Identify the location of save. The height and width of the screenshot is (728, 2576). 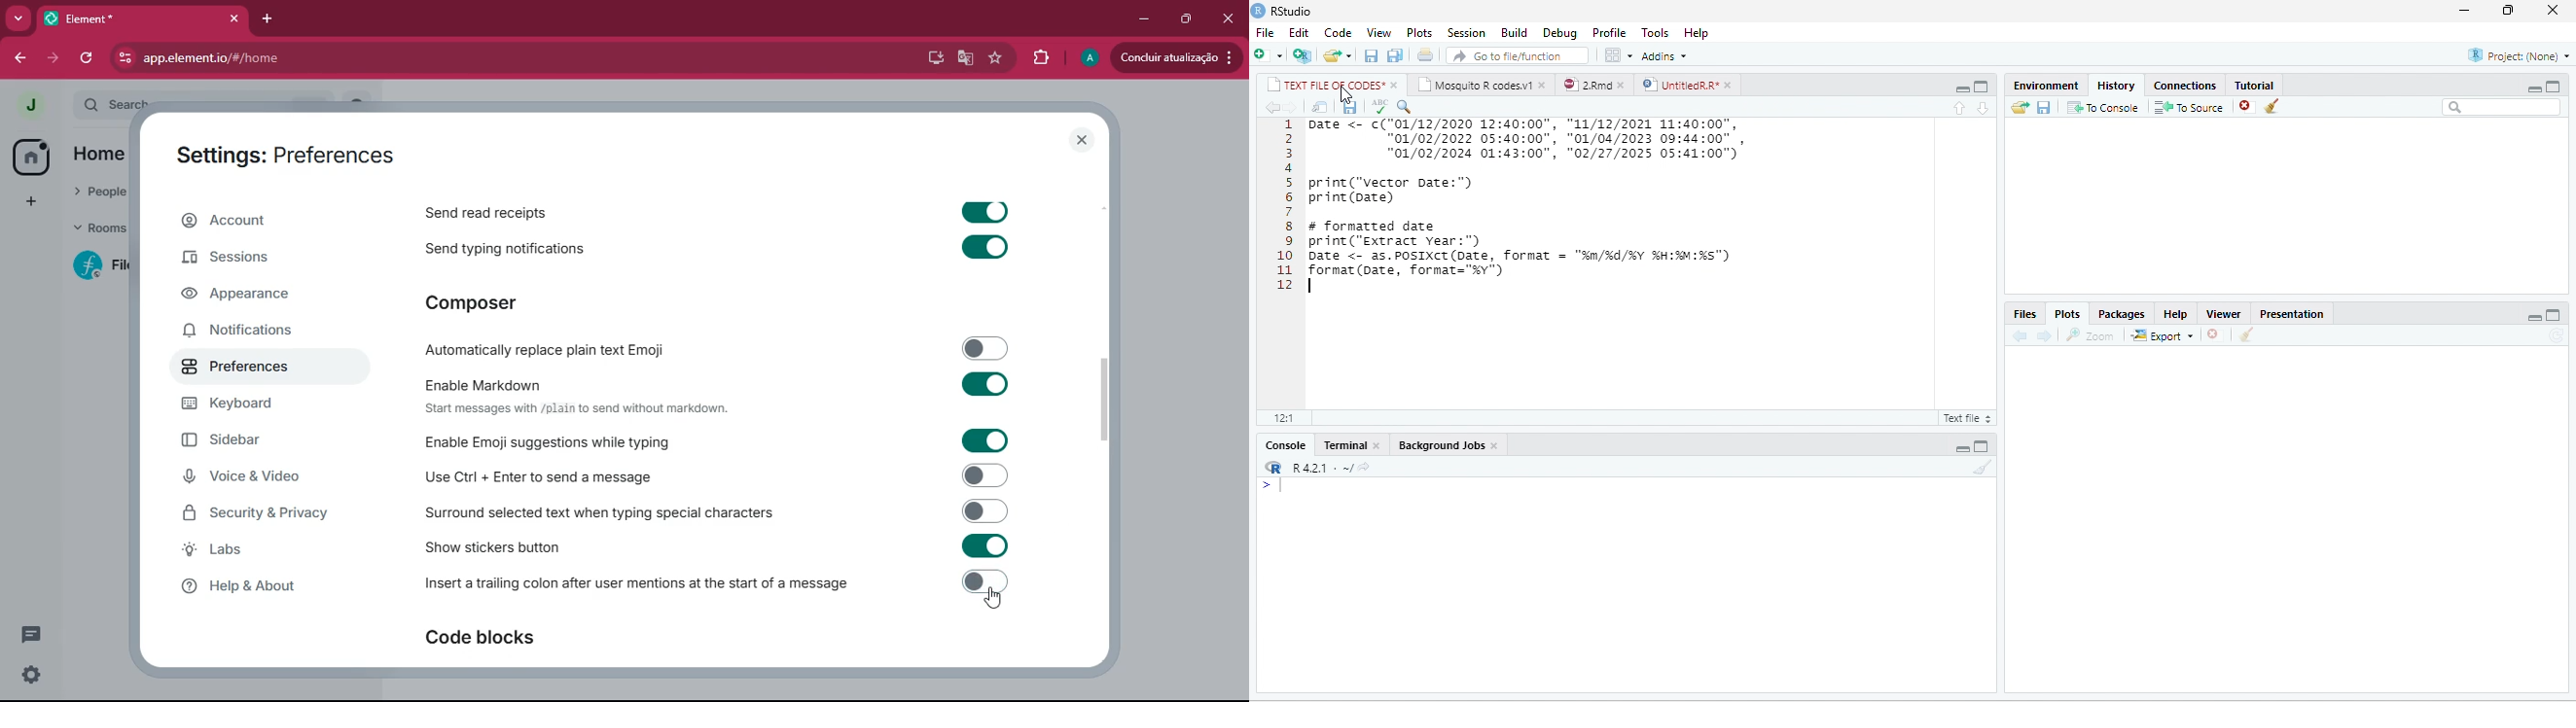
(1372, 55).